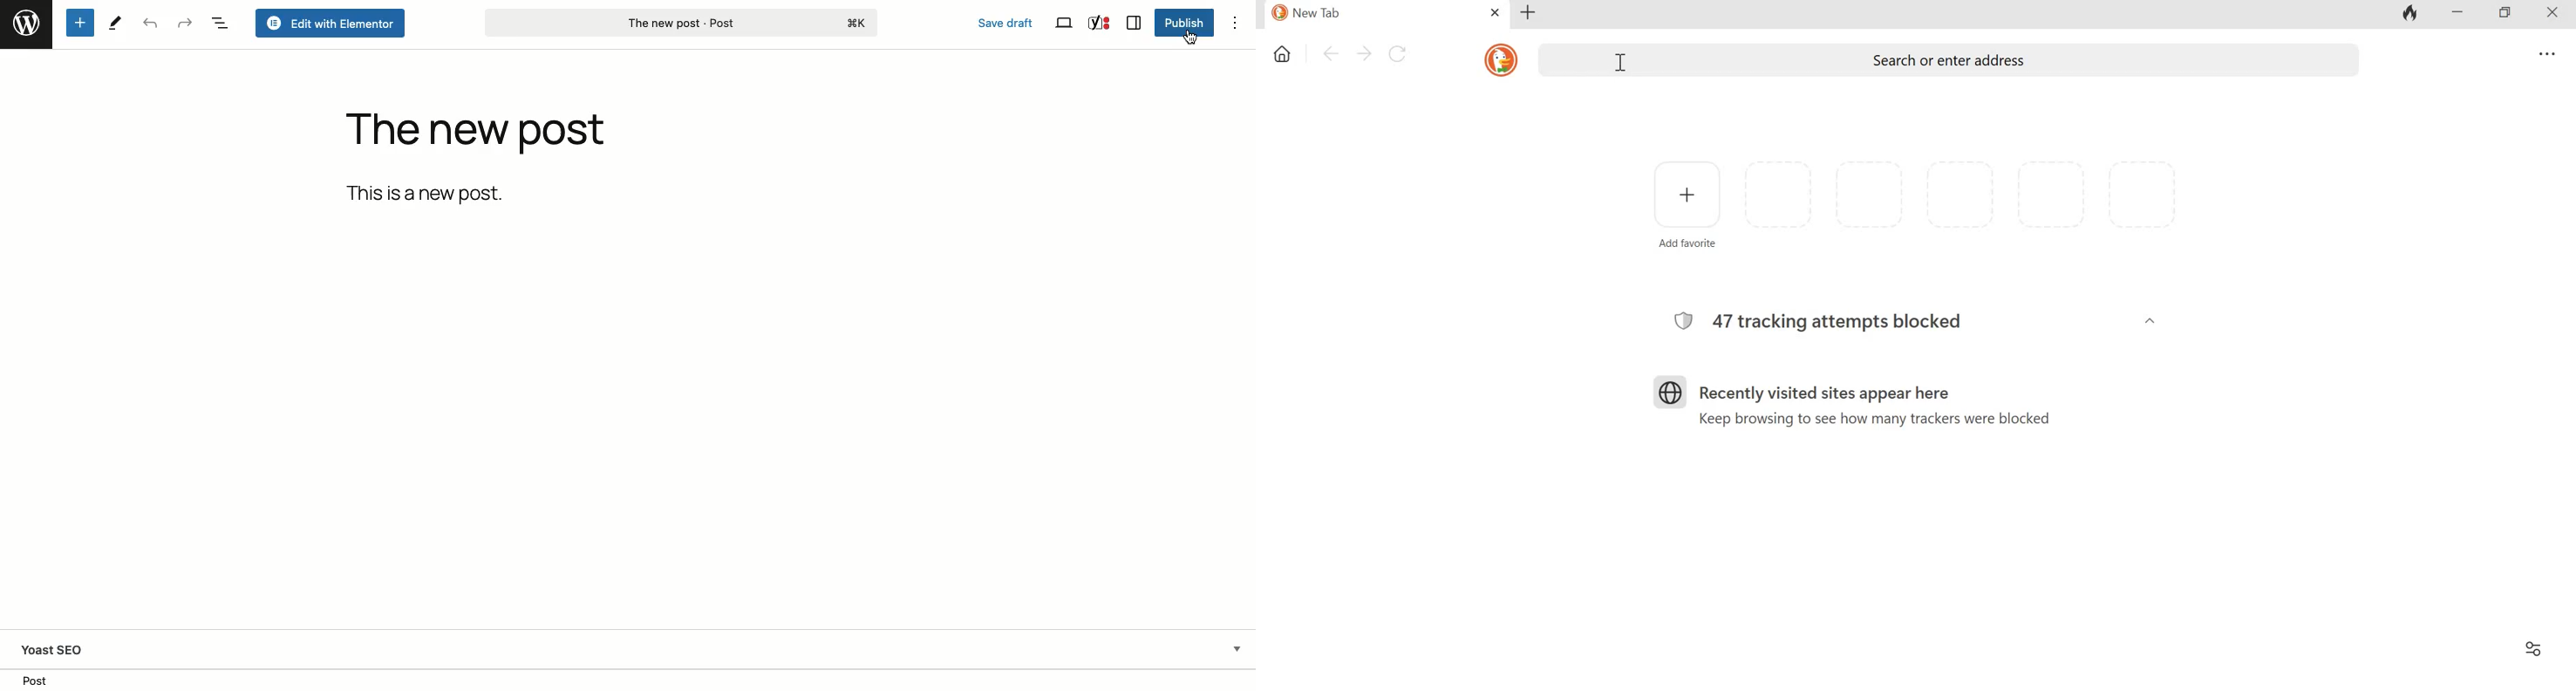 The height and width of the screenshot is (700, 2576). I want to click on Add favorite, so click(1682, 191).